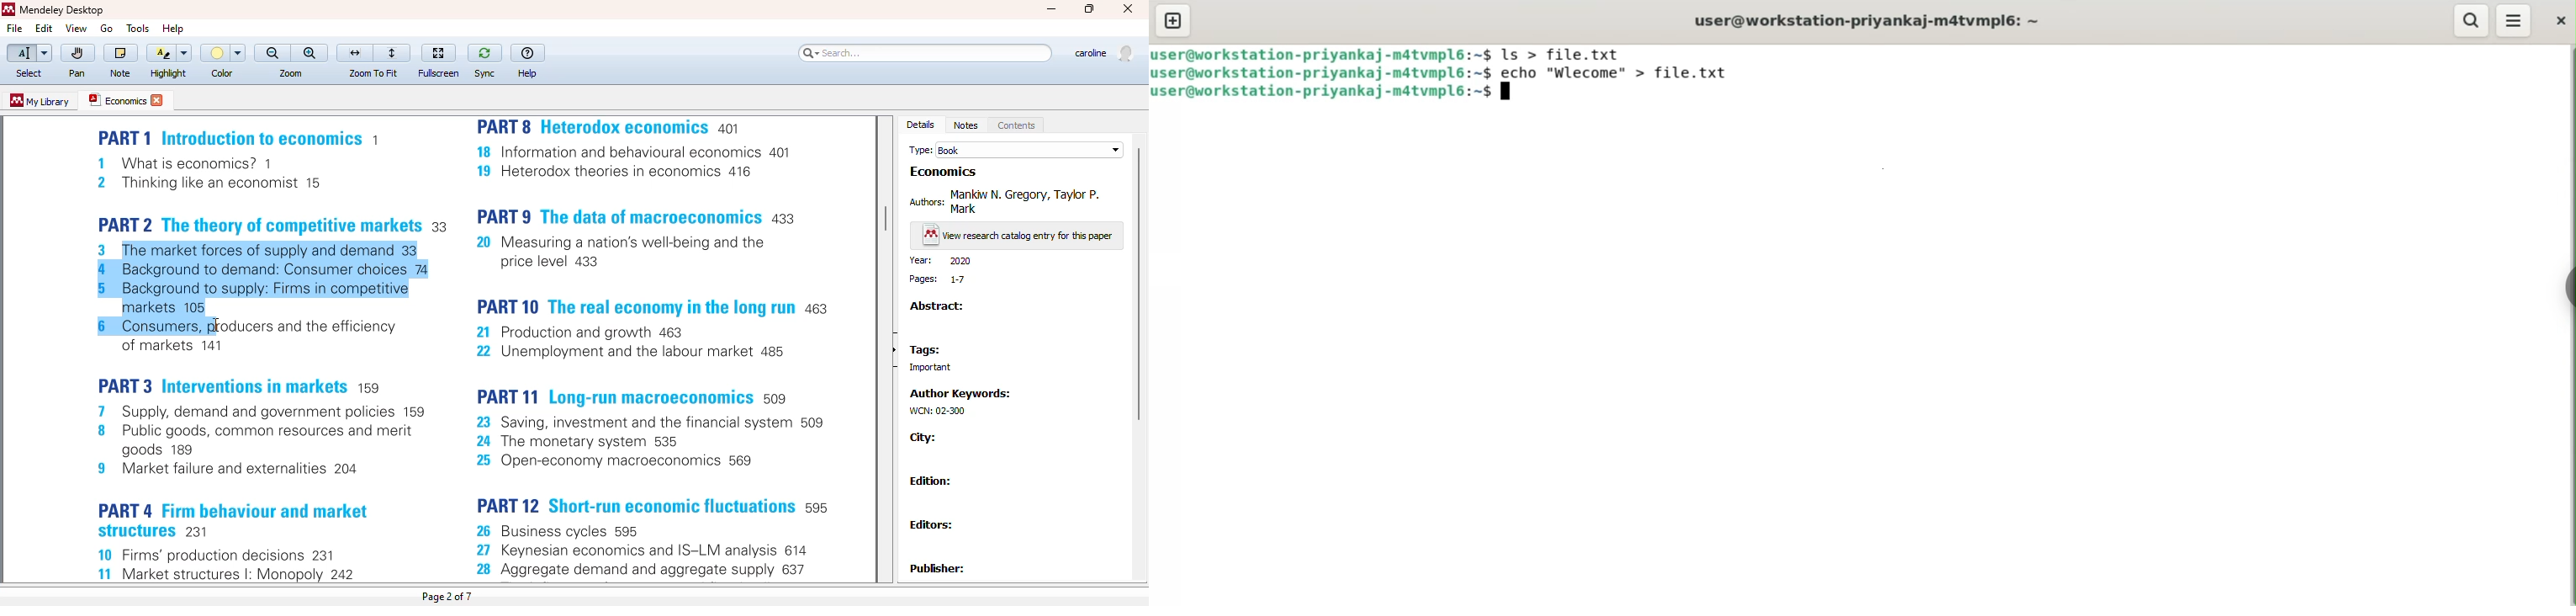  I want to click on select, so click(29, 74).